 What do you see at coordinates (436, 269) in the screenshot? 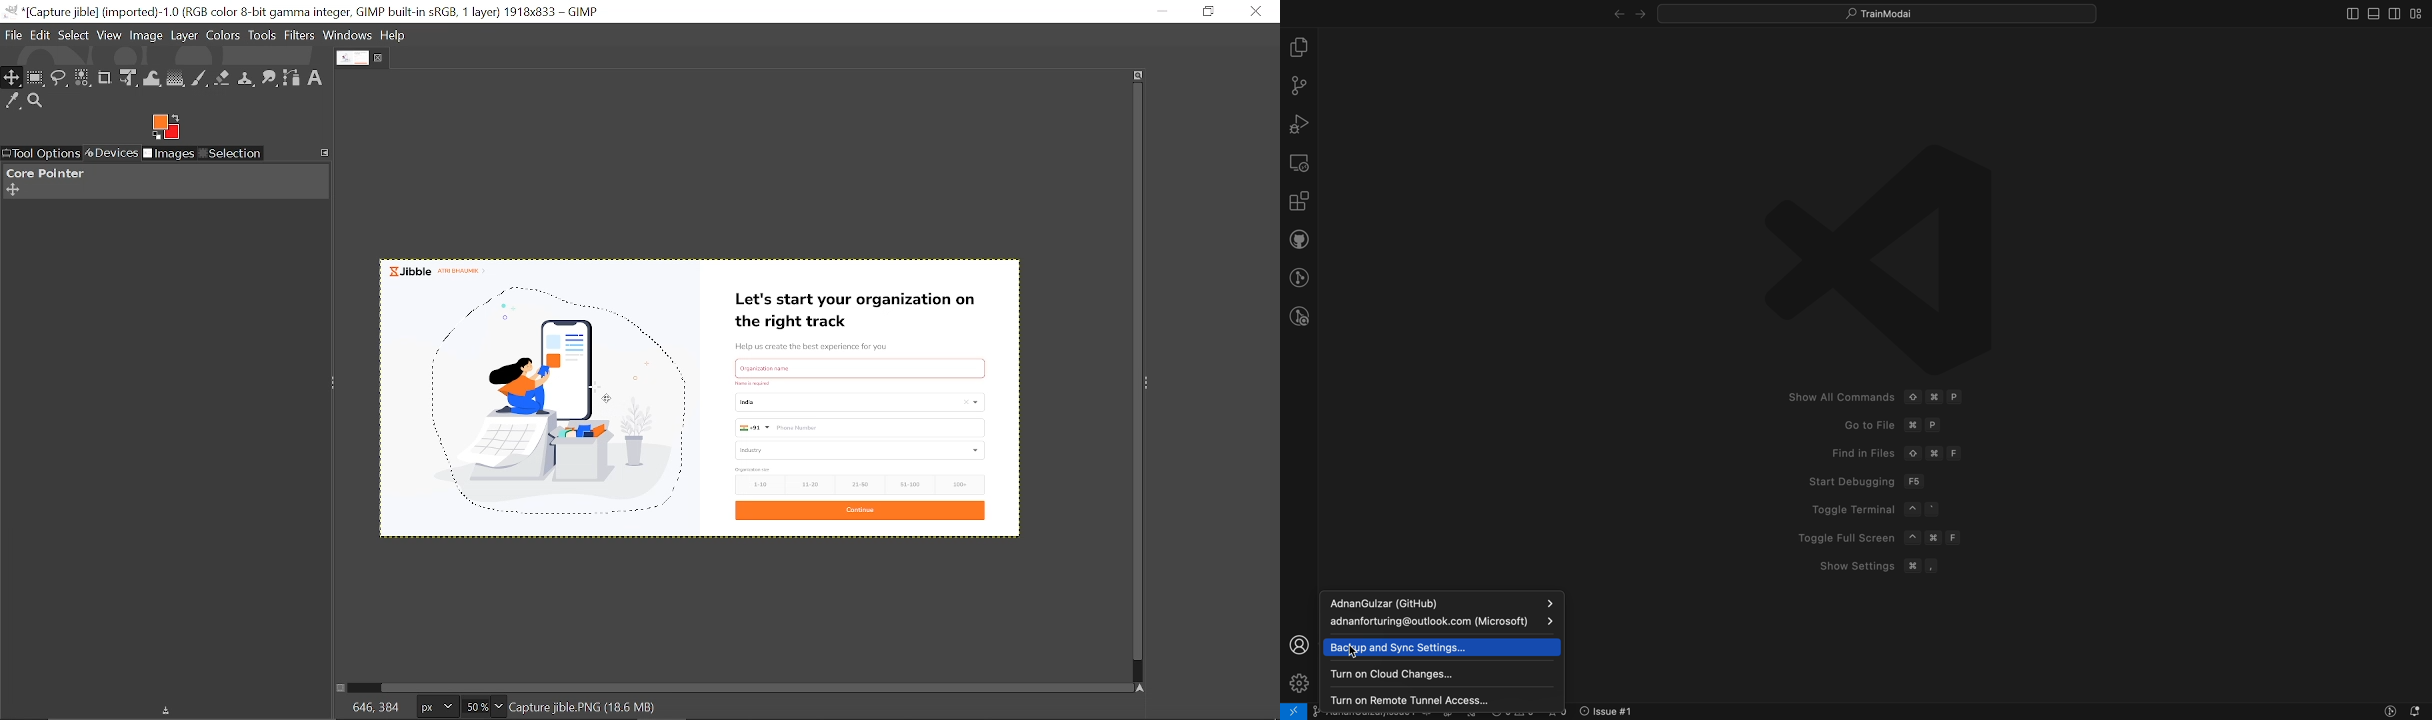
I see `Jibble` at bounding box center [436, 269].